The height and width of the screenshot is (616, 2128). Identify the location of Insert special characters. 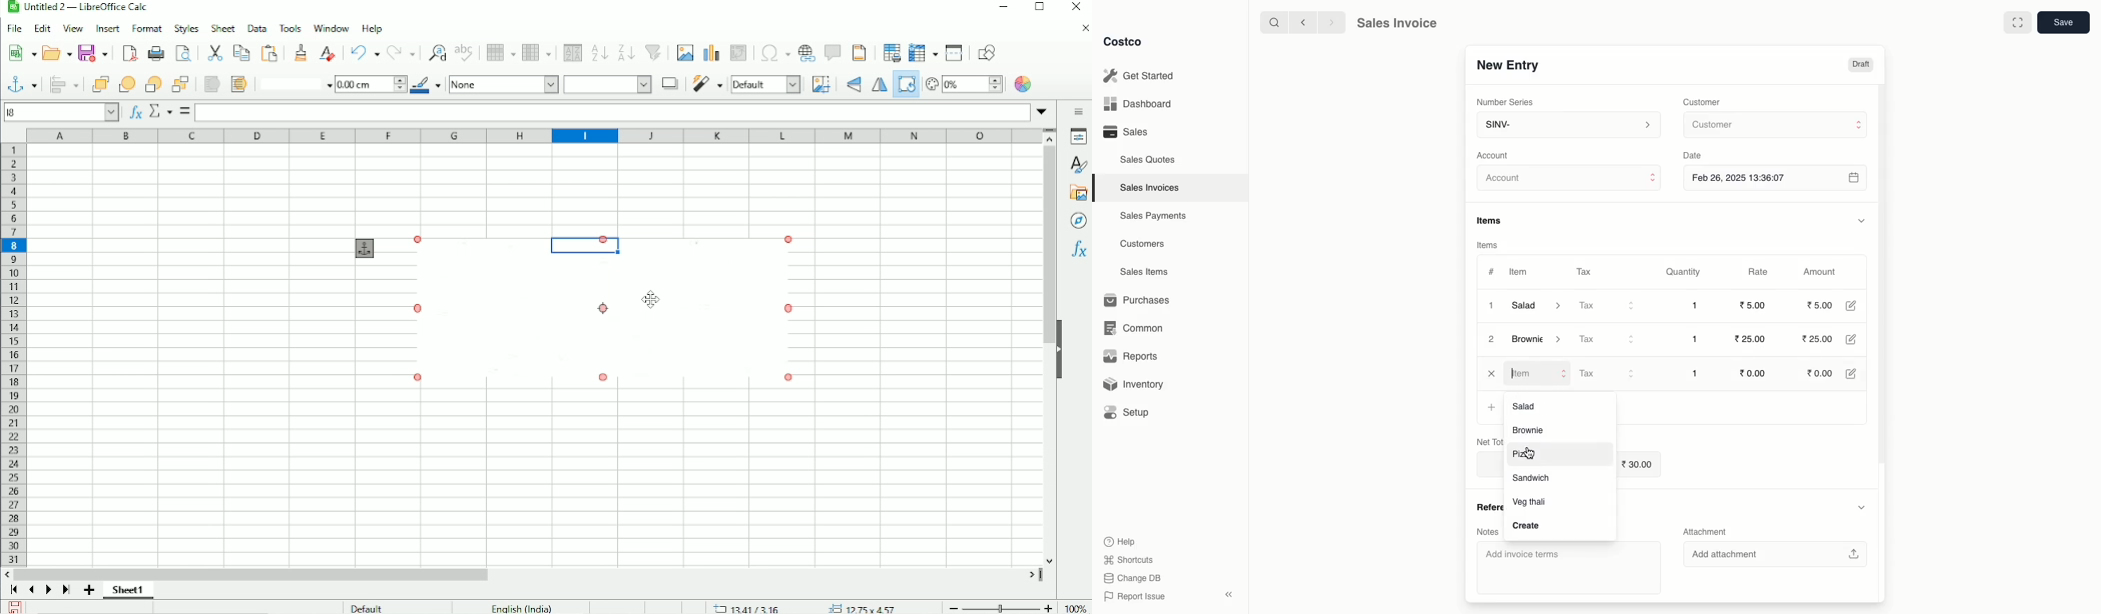
(775, 52).